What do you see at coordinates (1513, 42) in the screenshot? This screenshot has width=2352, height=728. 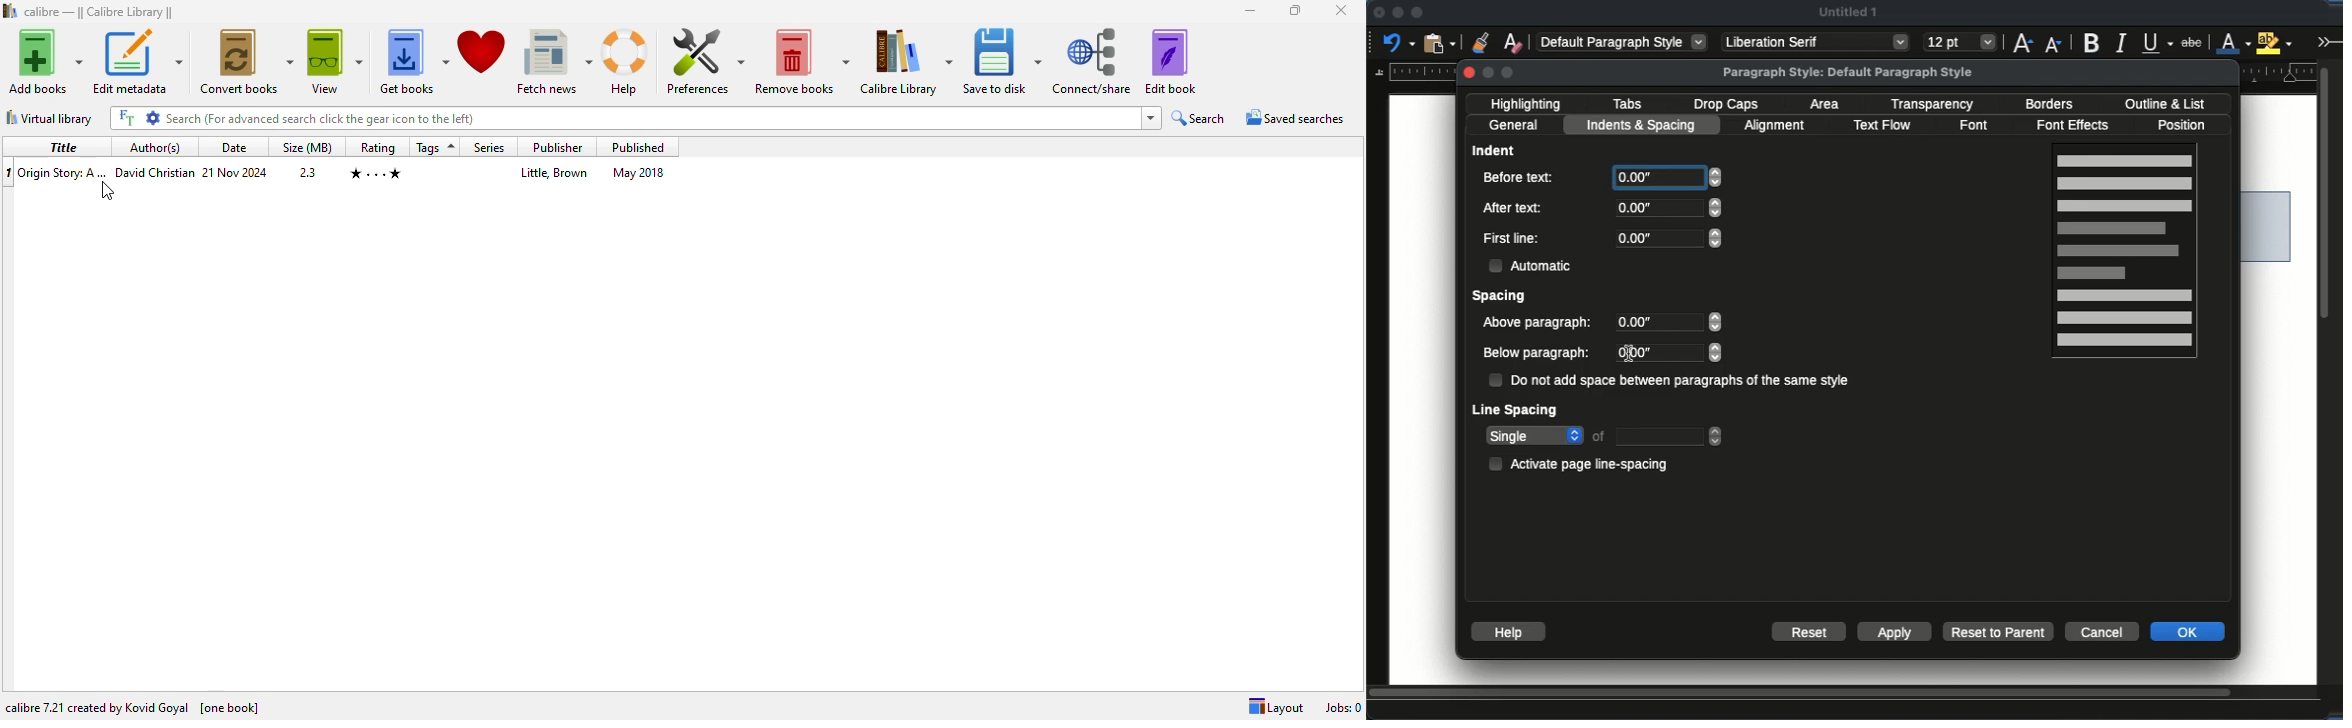 I see `clear formatting` at bounding box center [1513, 42].